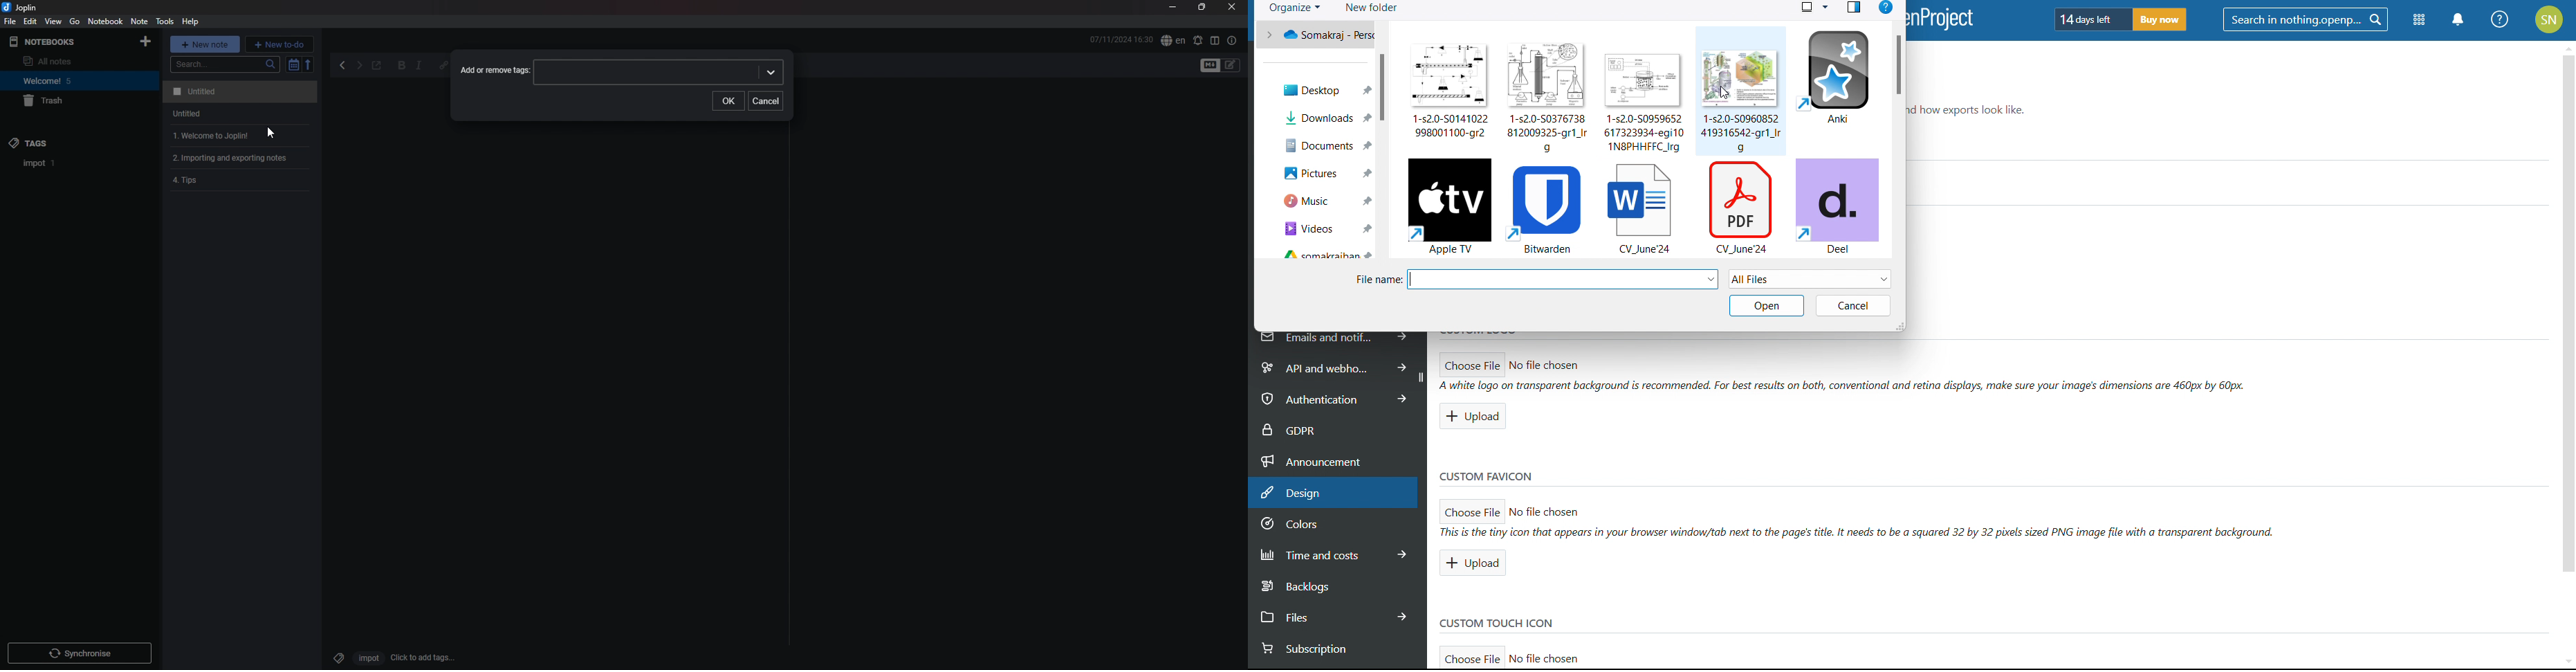  I want to click on tags, so click(63, 142).